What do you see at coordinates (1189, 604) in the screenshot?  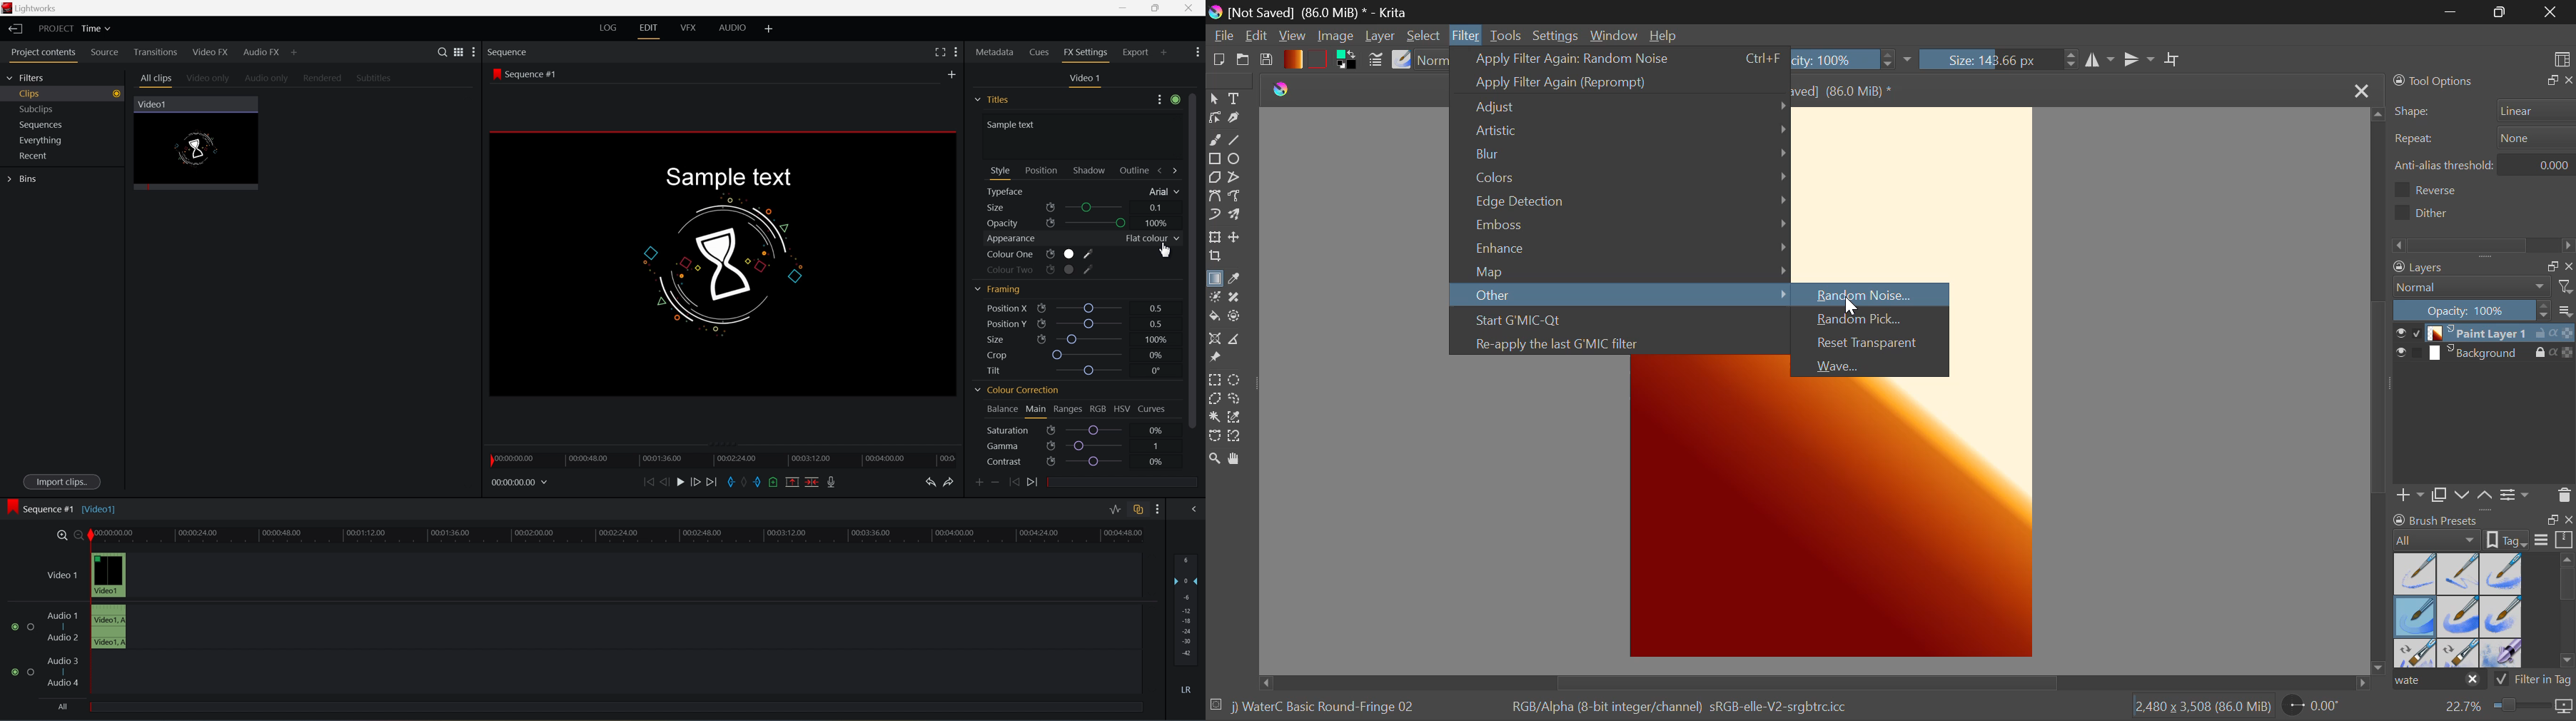 I see `audio output levels` at bounding box center [1189, 604].